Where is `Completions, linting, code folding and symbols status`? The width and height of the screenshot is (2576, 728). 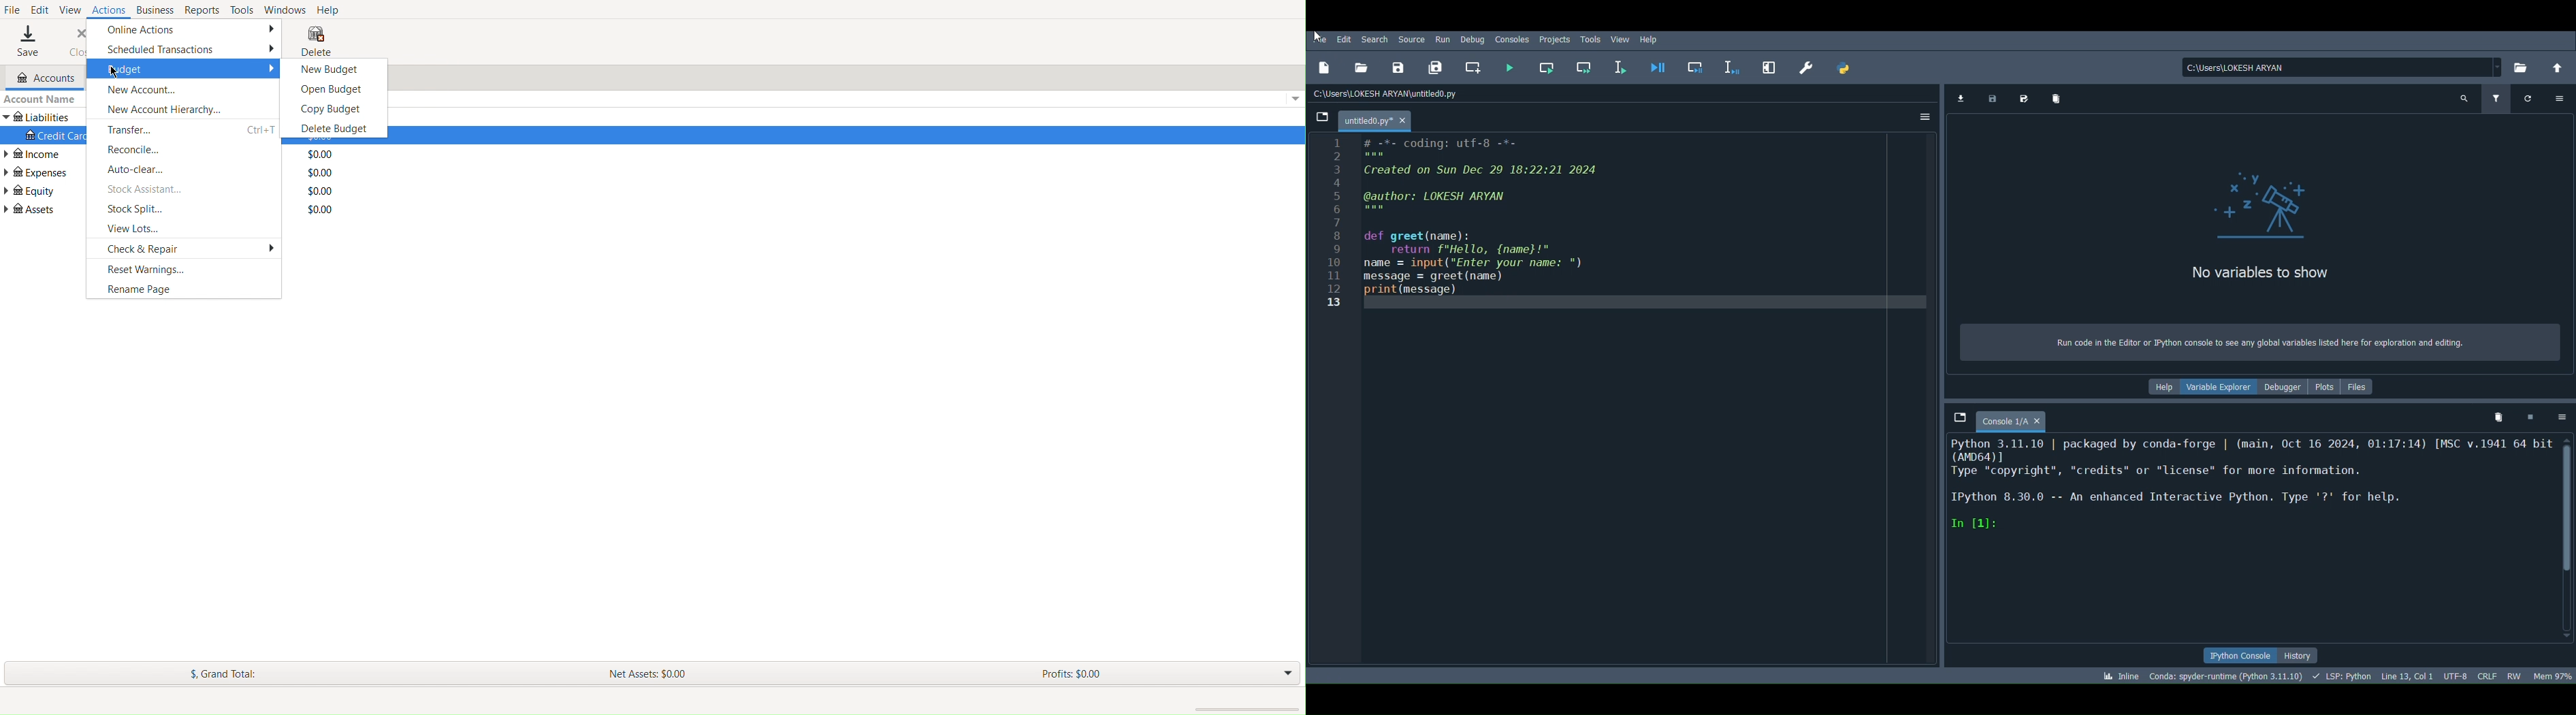
Completions, linting, code folding and symbols status is located at coordinates (2341, 675).